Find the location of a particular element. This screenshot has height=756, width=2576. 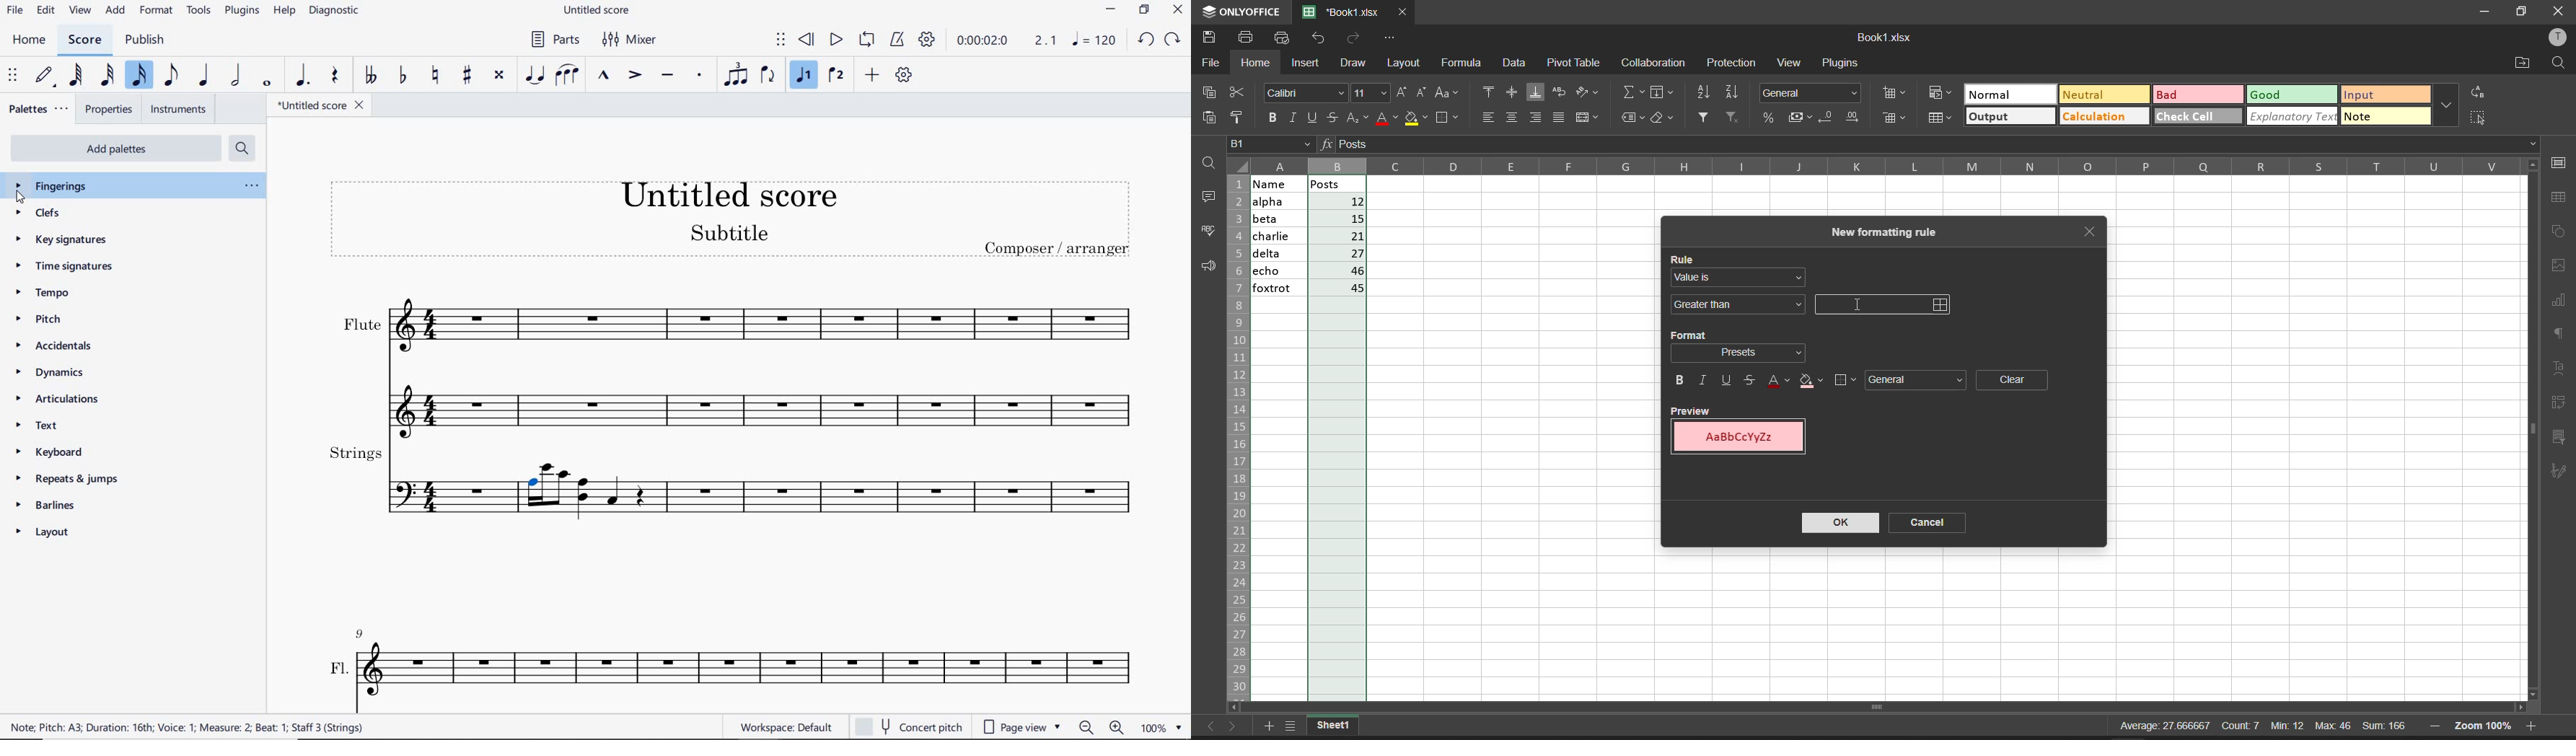

instruments is located at coordinates (177, 107).